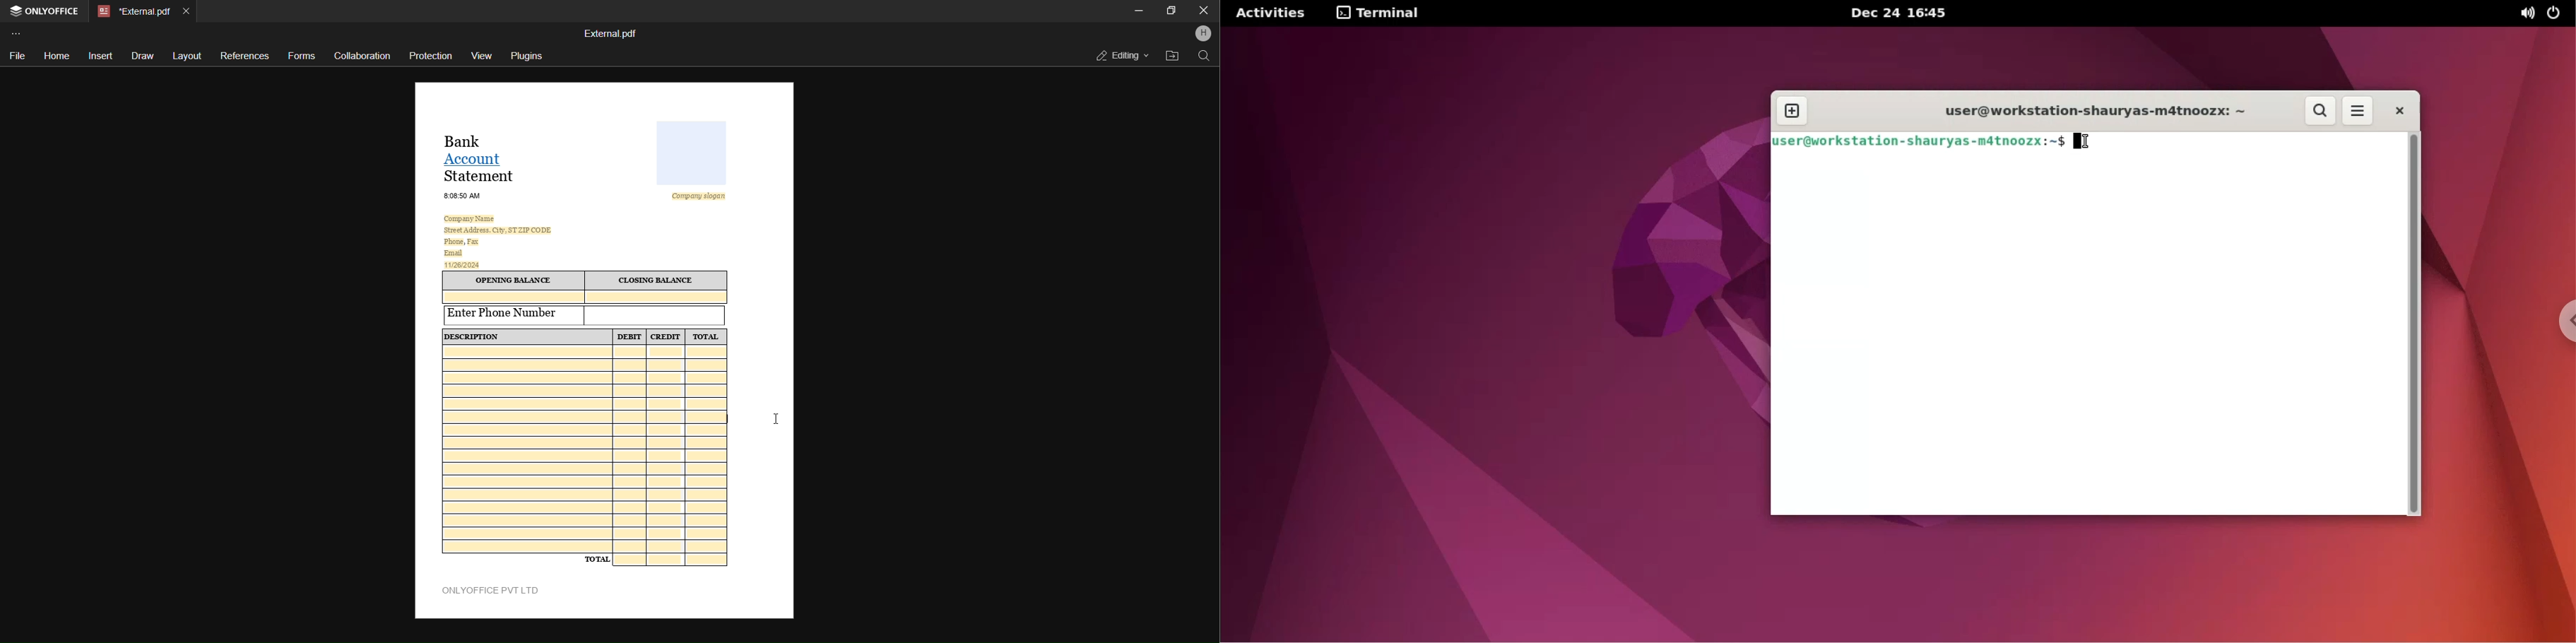 This screenshot has height=644, width=2576. I want to click on TOTAL, so click(706, 337).